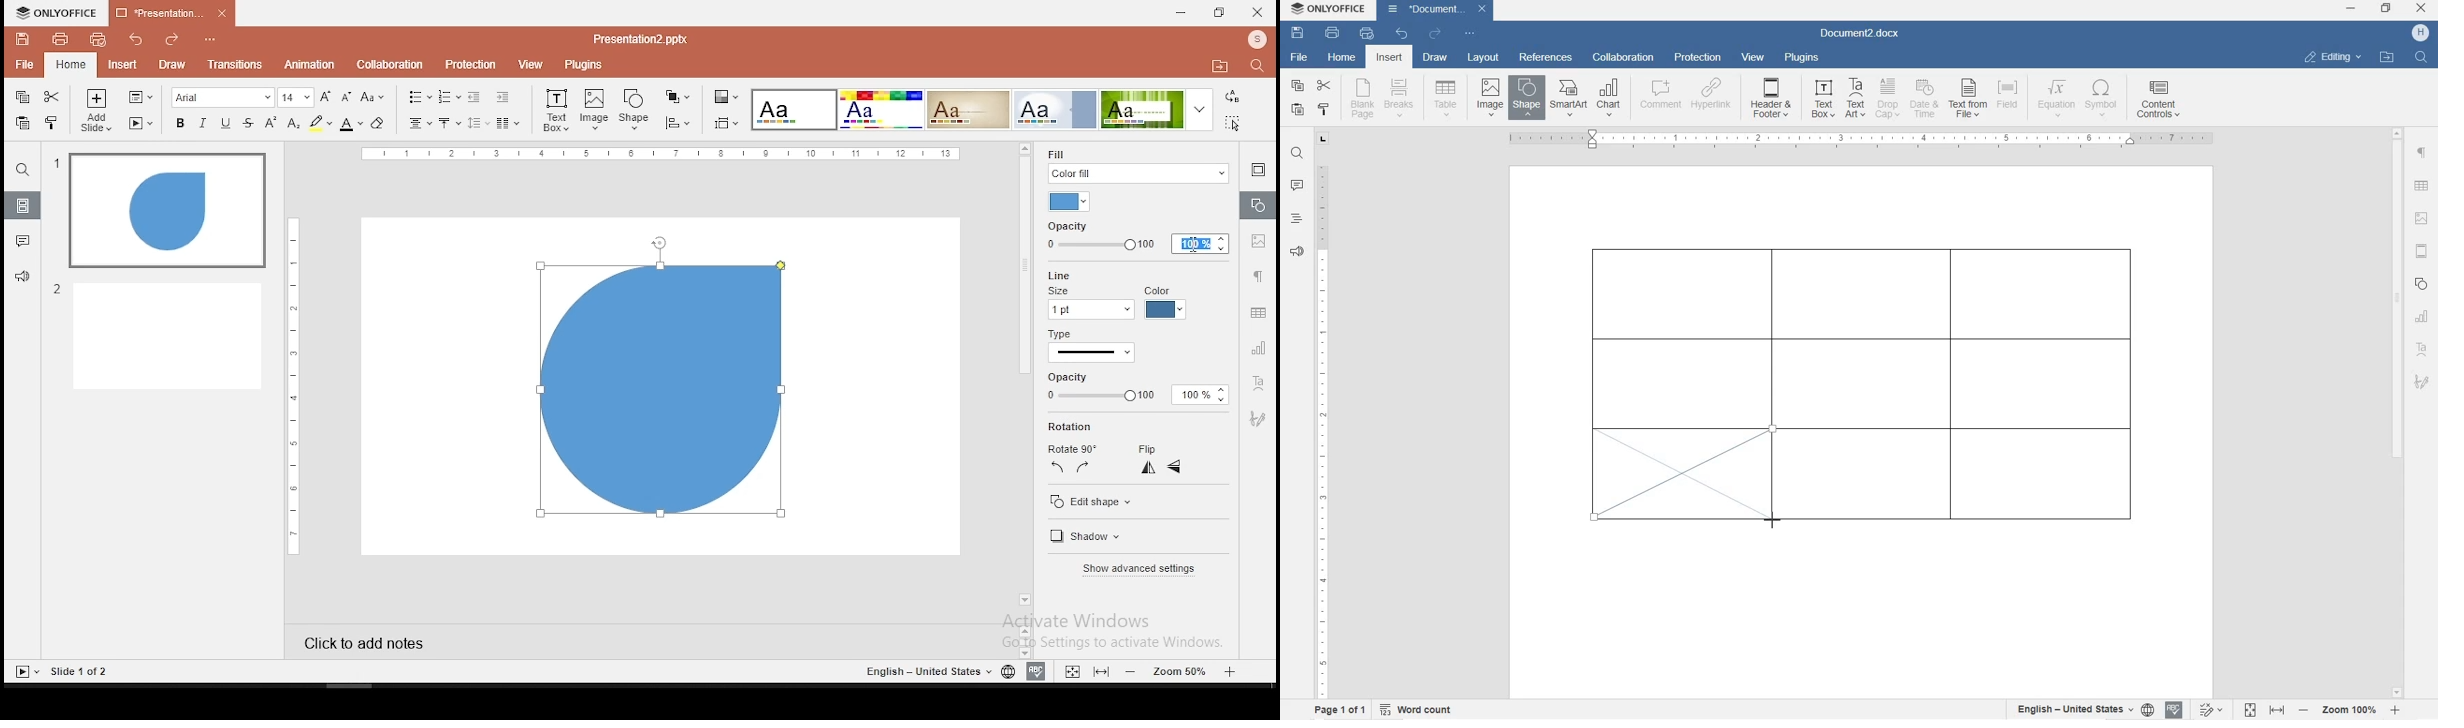 The image size is (2464, 728). Describe the element at coordinates (320, 124) in the screenshot. I see `highlight` at that location.